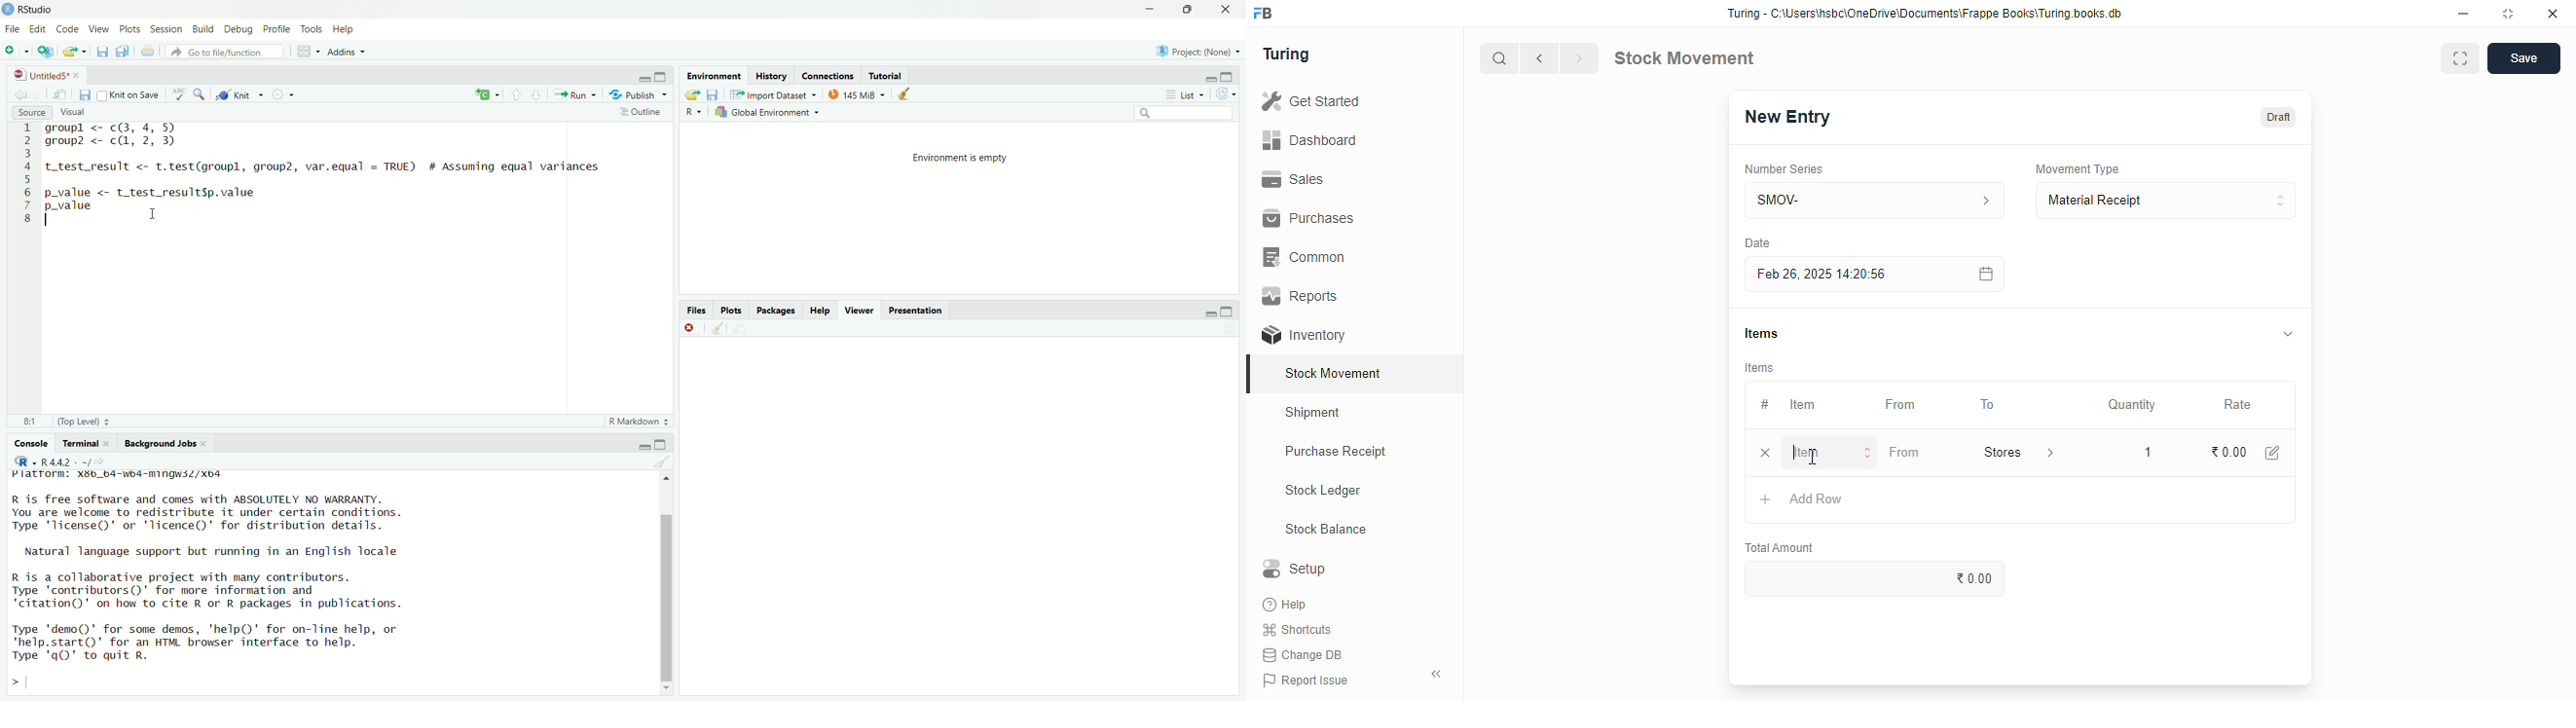 The height and width of the screenshot is (728, 2576). I want to click on History, so click(770, 75).